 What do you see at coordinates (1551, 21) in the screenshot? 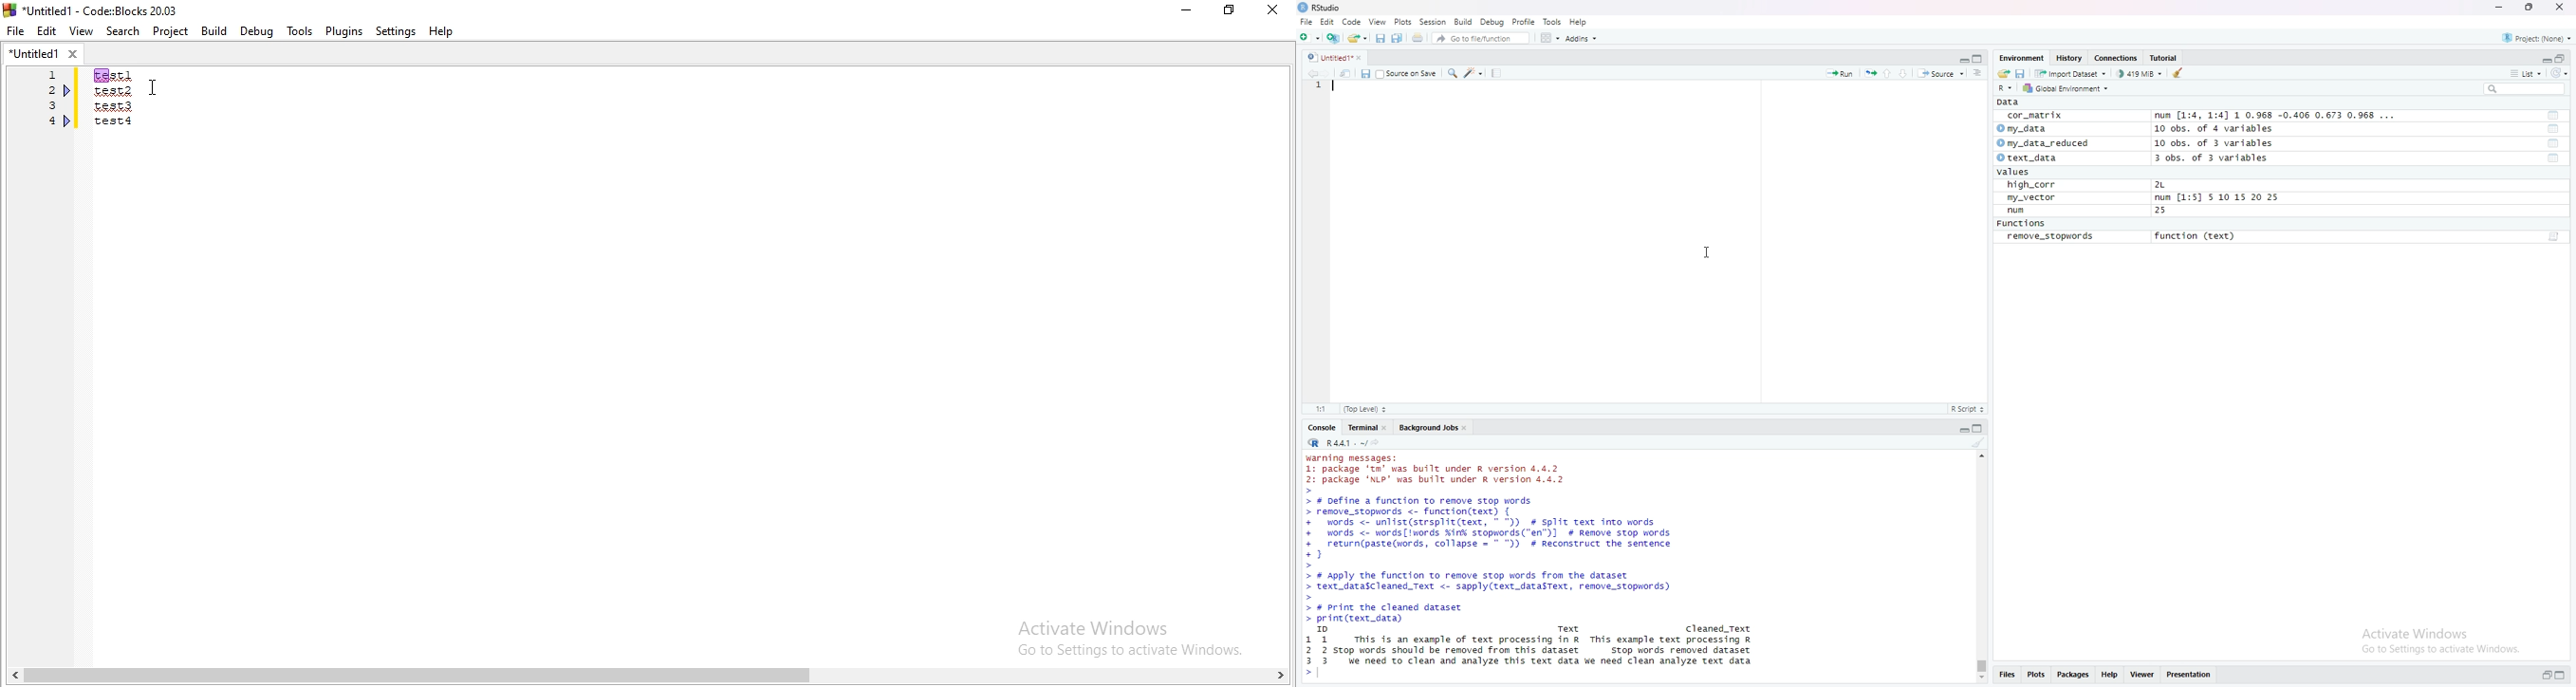
I see `Tools` at bounding box center [1551, 21].